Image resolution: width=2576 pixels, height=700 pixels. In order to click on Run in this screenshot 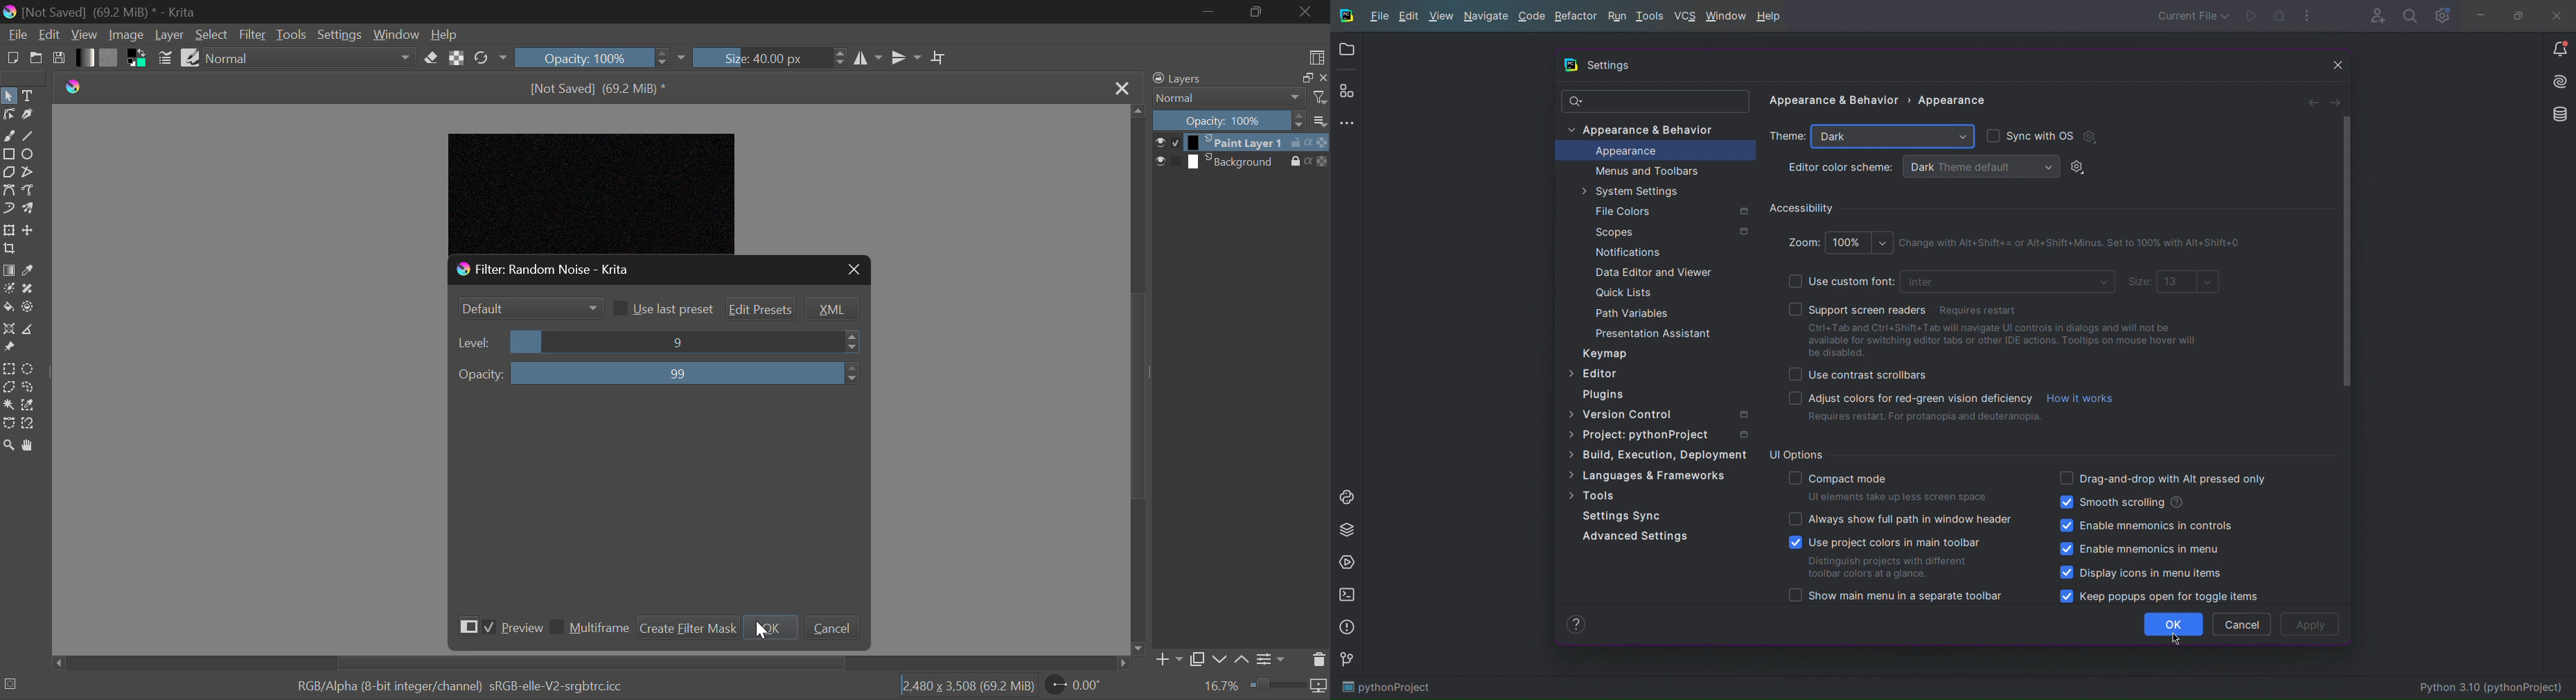, I will do `click(2254, 16)`.